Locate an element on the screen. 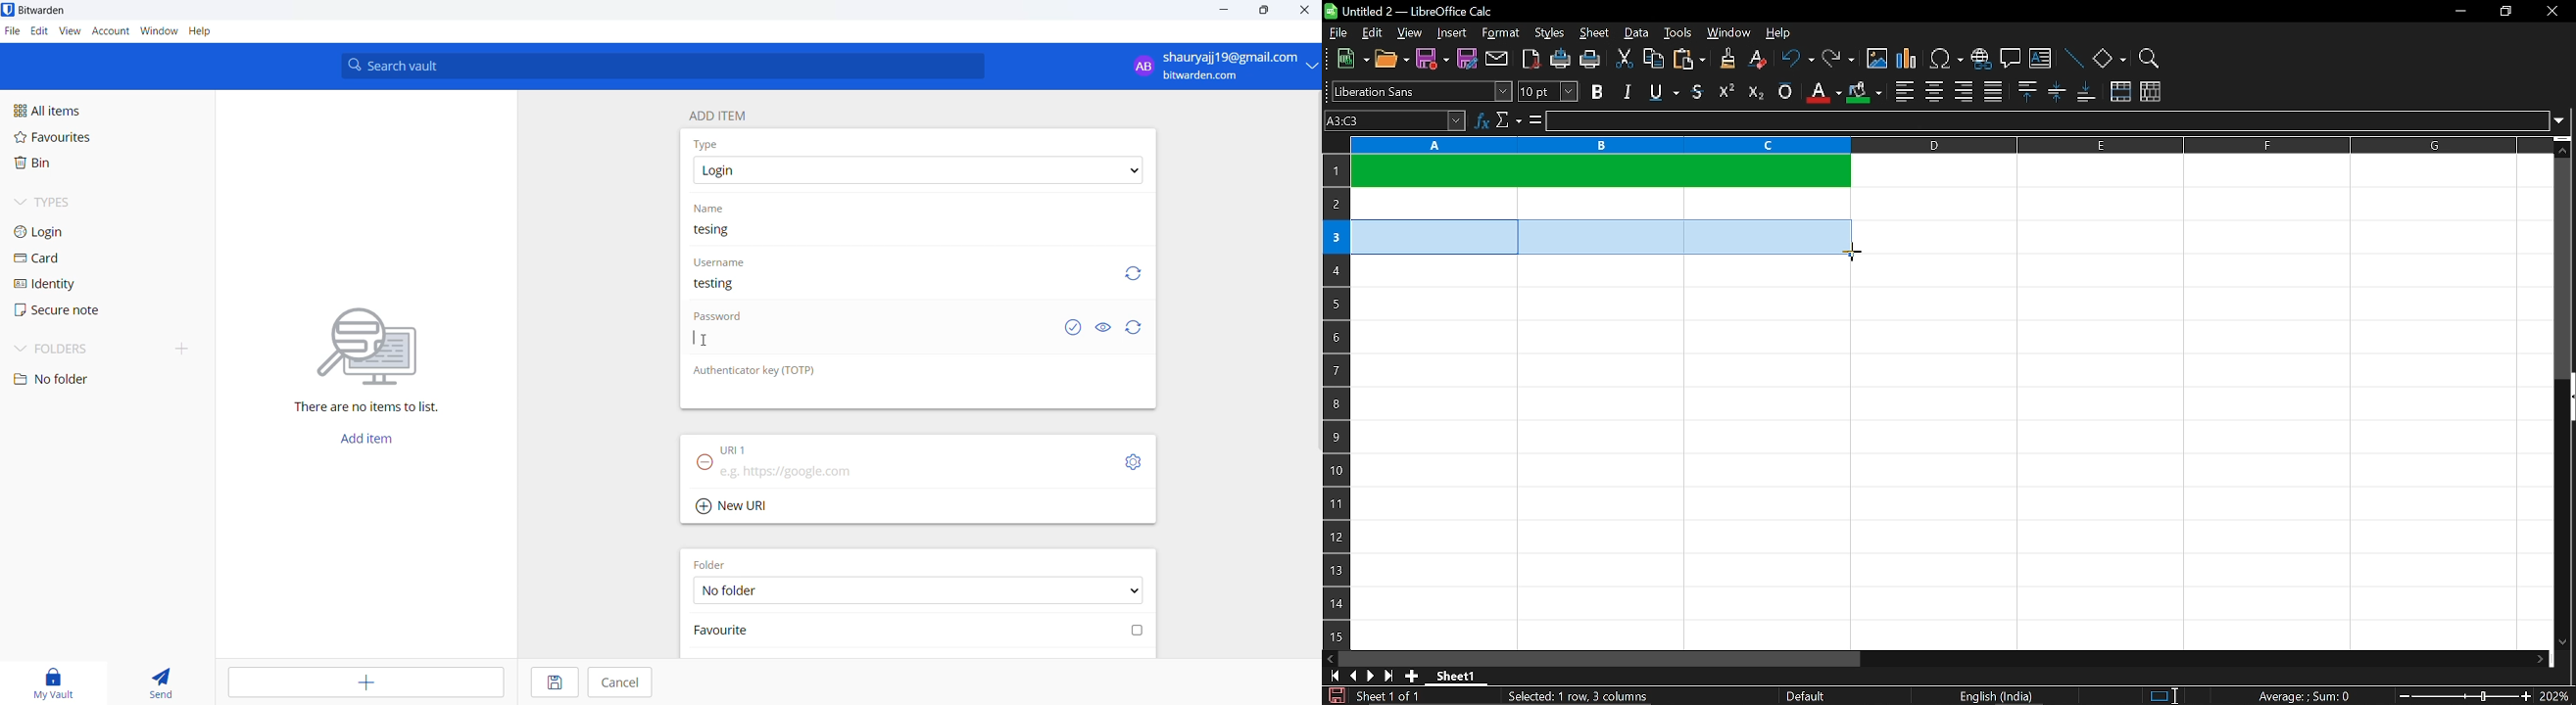 The width and height of the screenshot is (2576, 728). insert image is located at coordinates (1876, 60).